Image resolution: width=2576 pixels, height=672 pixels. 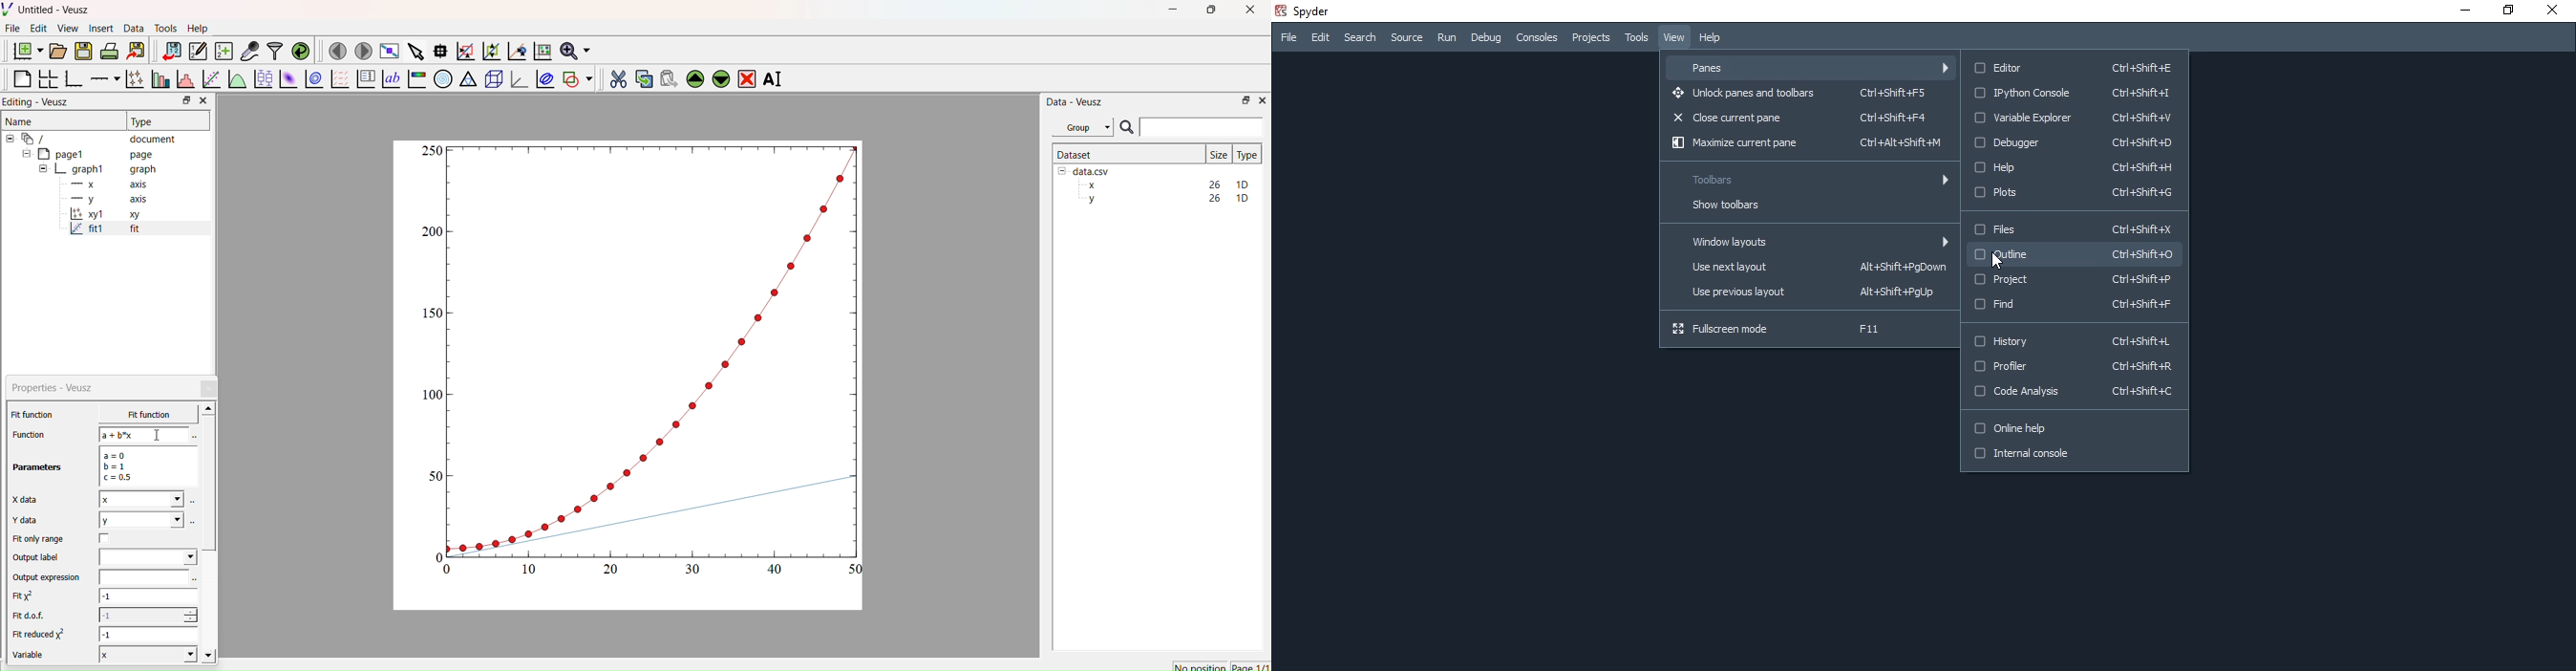 What do you see at coordinates (641, 78) in the screenshot?
I see `Copy` at bounding box center [641, 78].